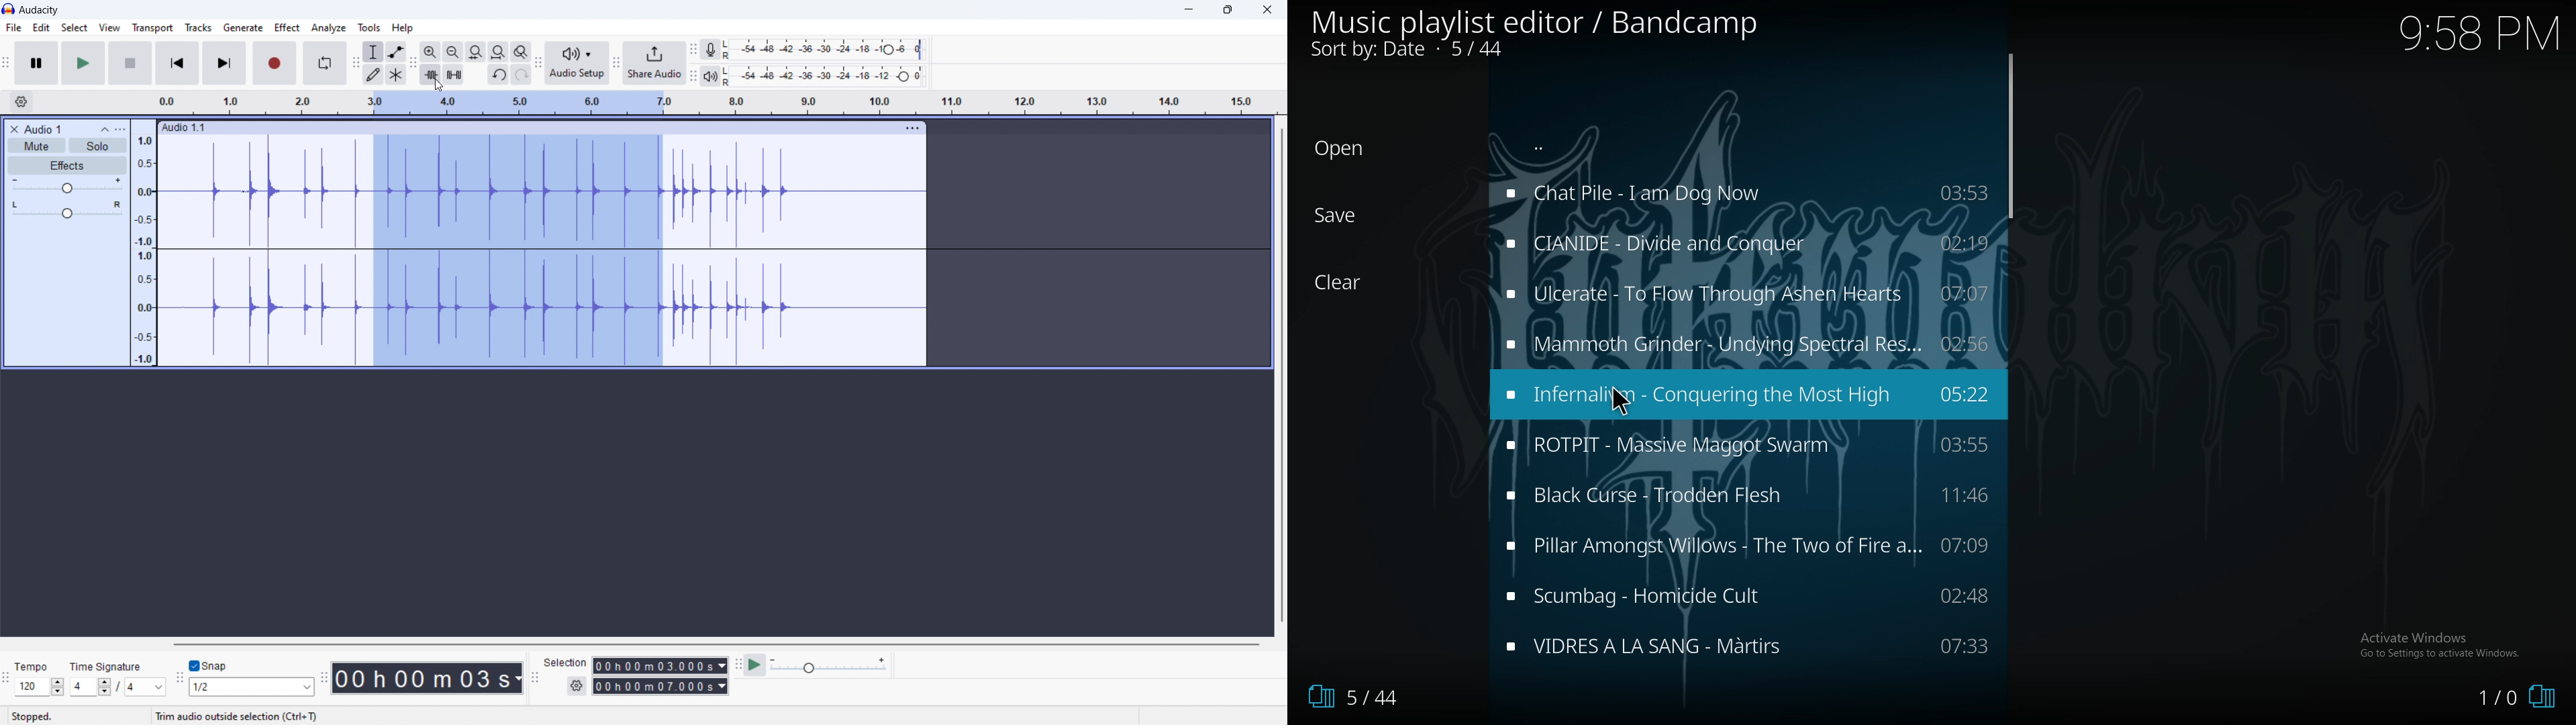 This screenshot has height=728, width=2576. What do you see at coordinates (2442, 644) in the screenshot?
I see `Activate Windows, Go to settings to activate windows` at bounding box center [2442, 644].